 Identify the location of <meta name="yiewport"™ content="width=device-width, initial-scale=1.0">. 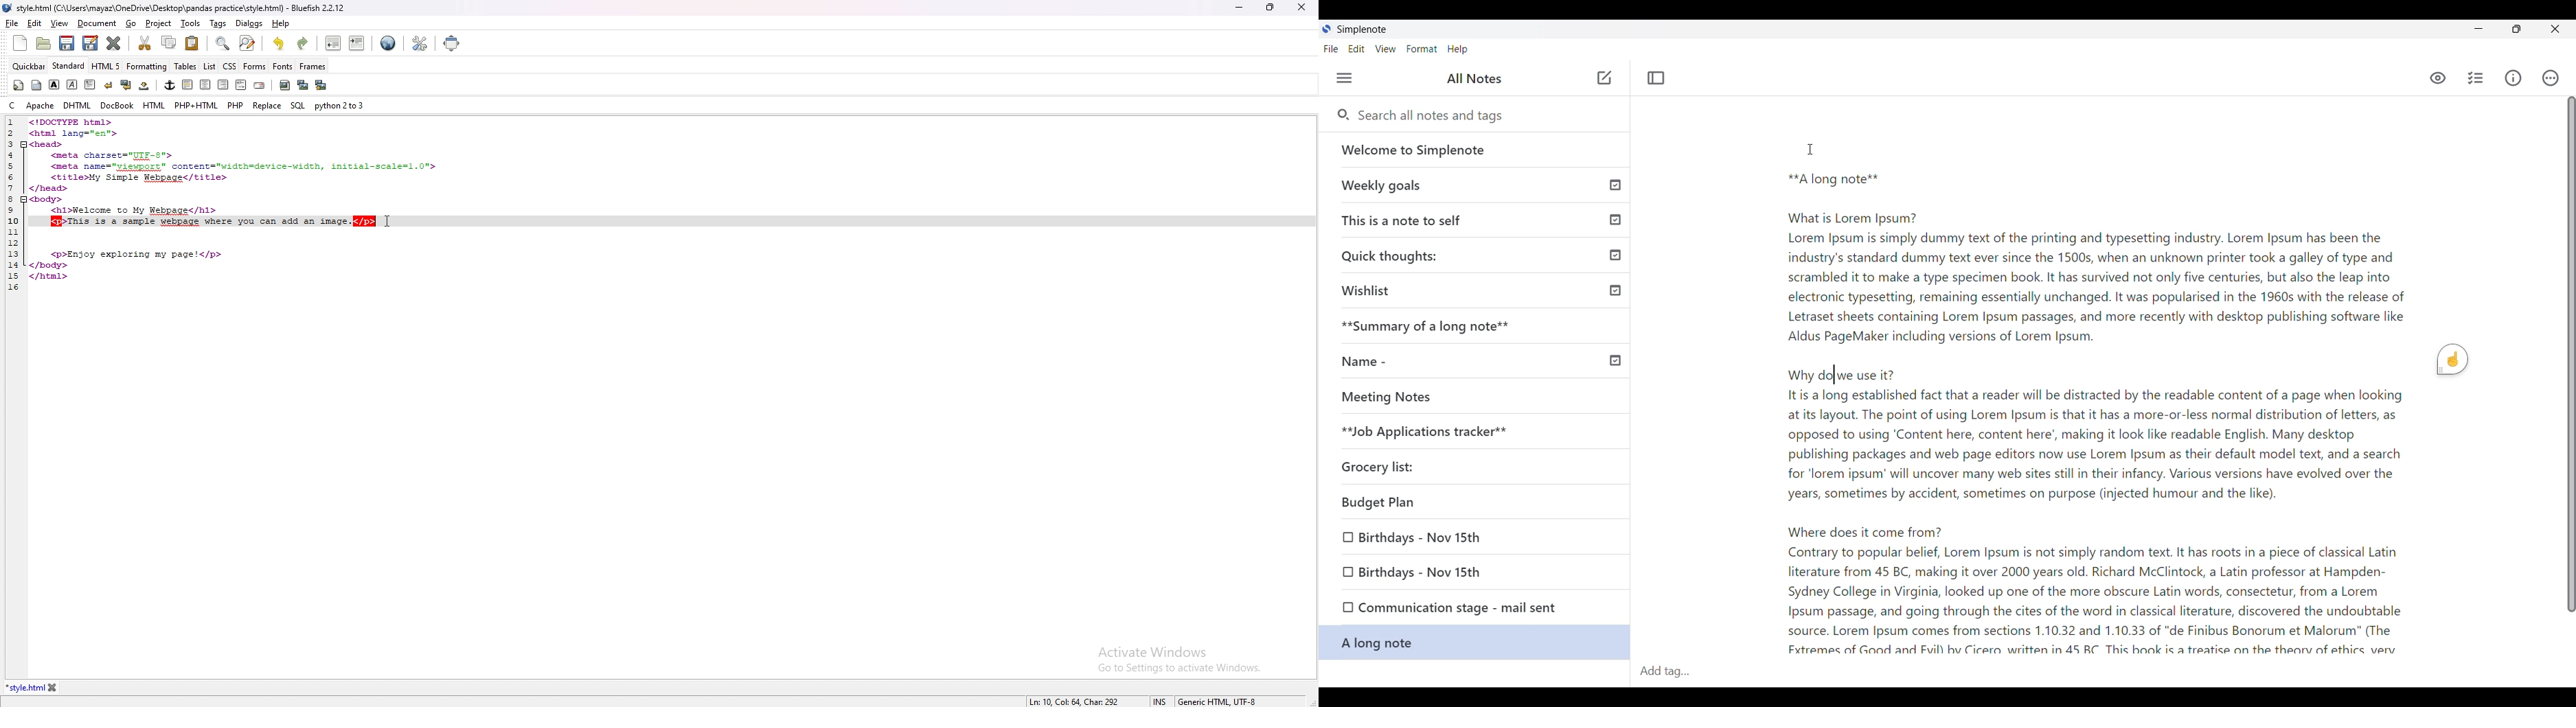
(243, 167).